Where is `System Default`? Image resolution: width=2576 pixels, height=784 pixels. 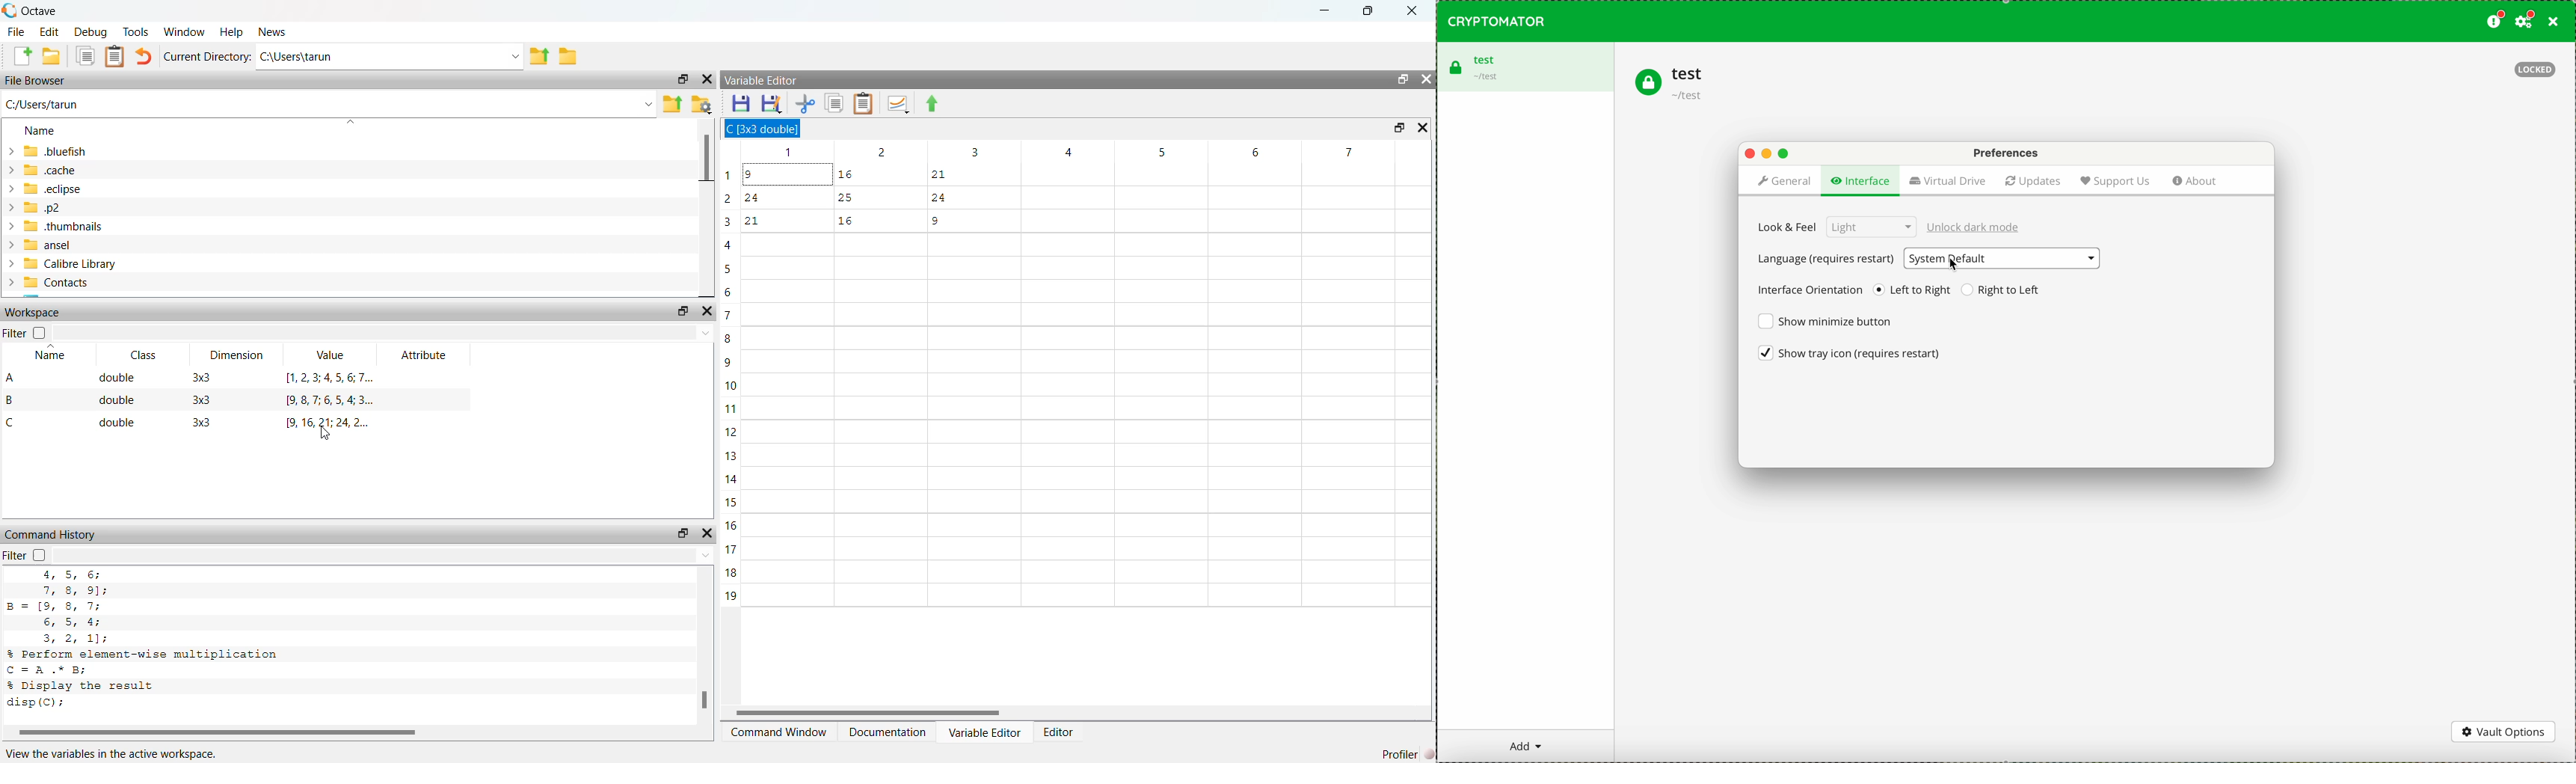 System Default is located at coordinates (2003, 259).